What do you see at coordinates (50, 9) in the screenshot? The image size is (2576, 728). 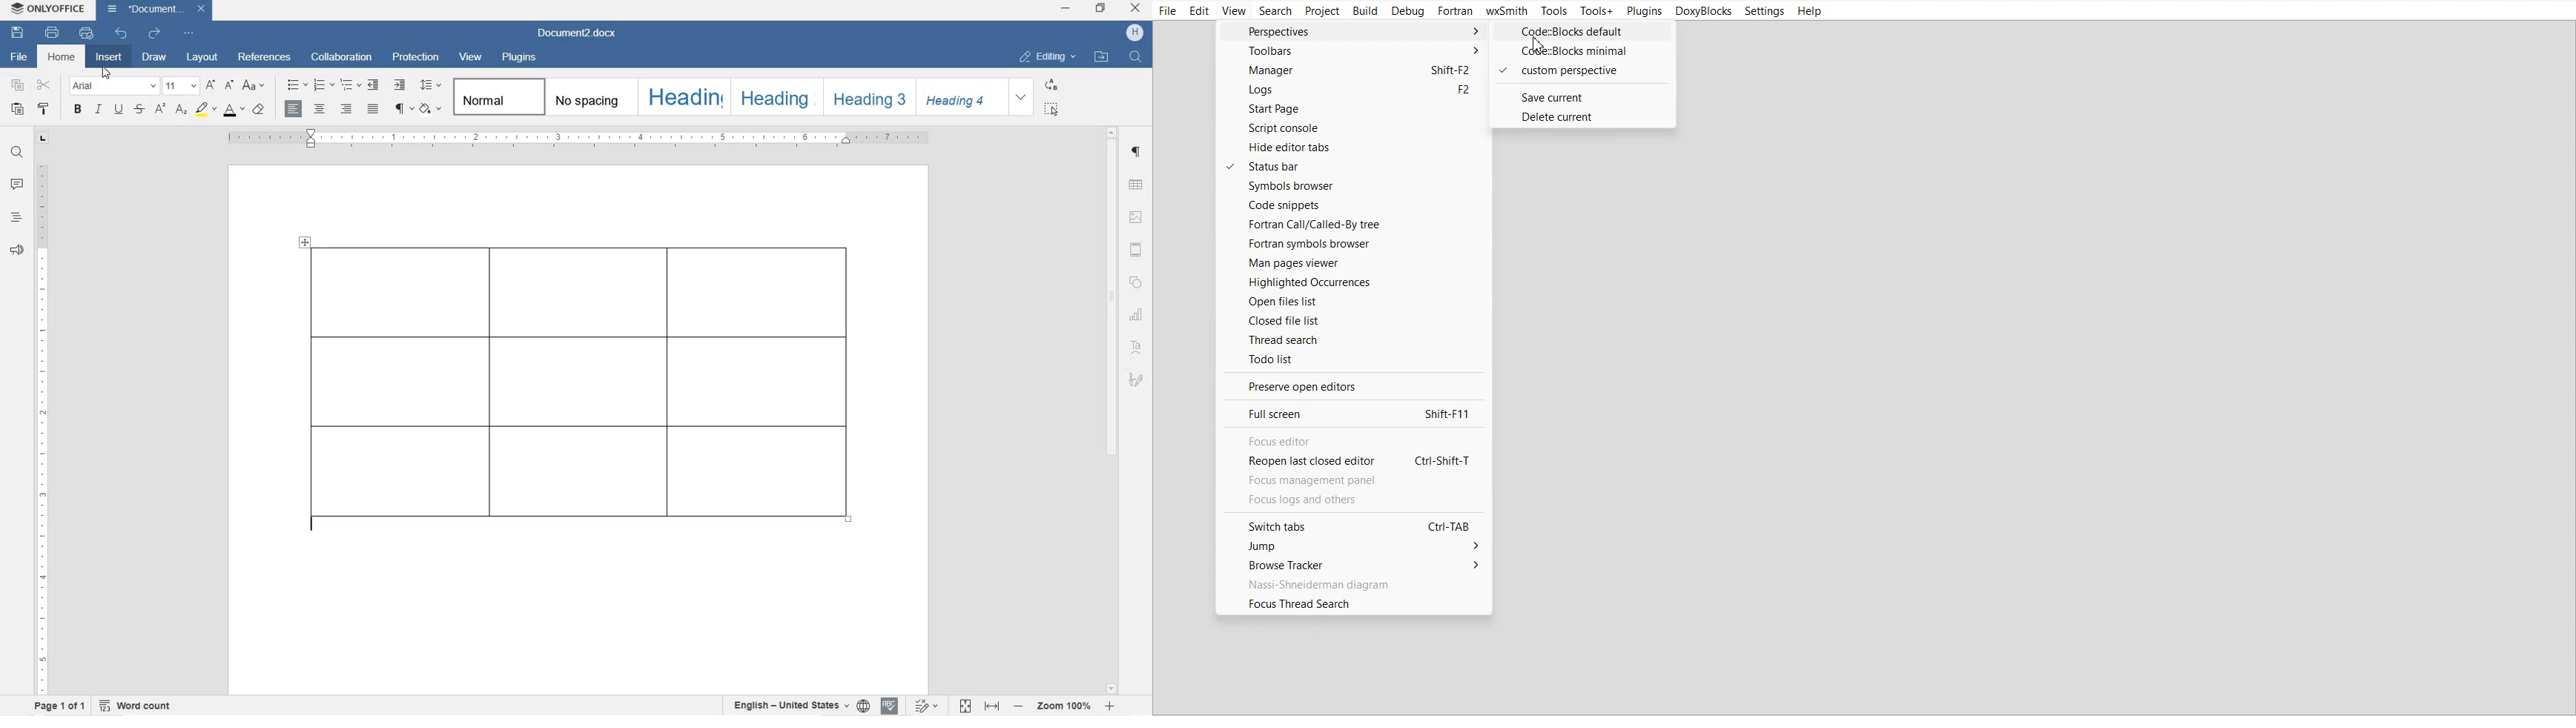 I see `ONLYOFFICE` at bounding box center [50, 9].